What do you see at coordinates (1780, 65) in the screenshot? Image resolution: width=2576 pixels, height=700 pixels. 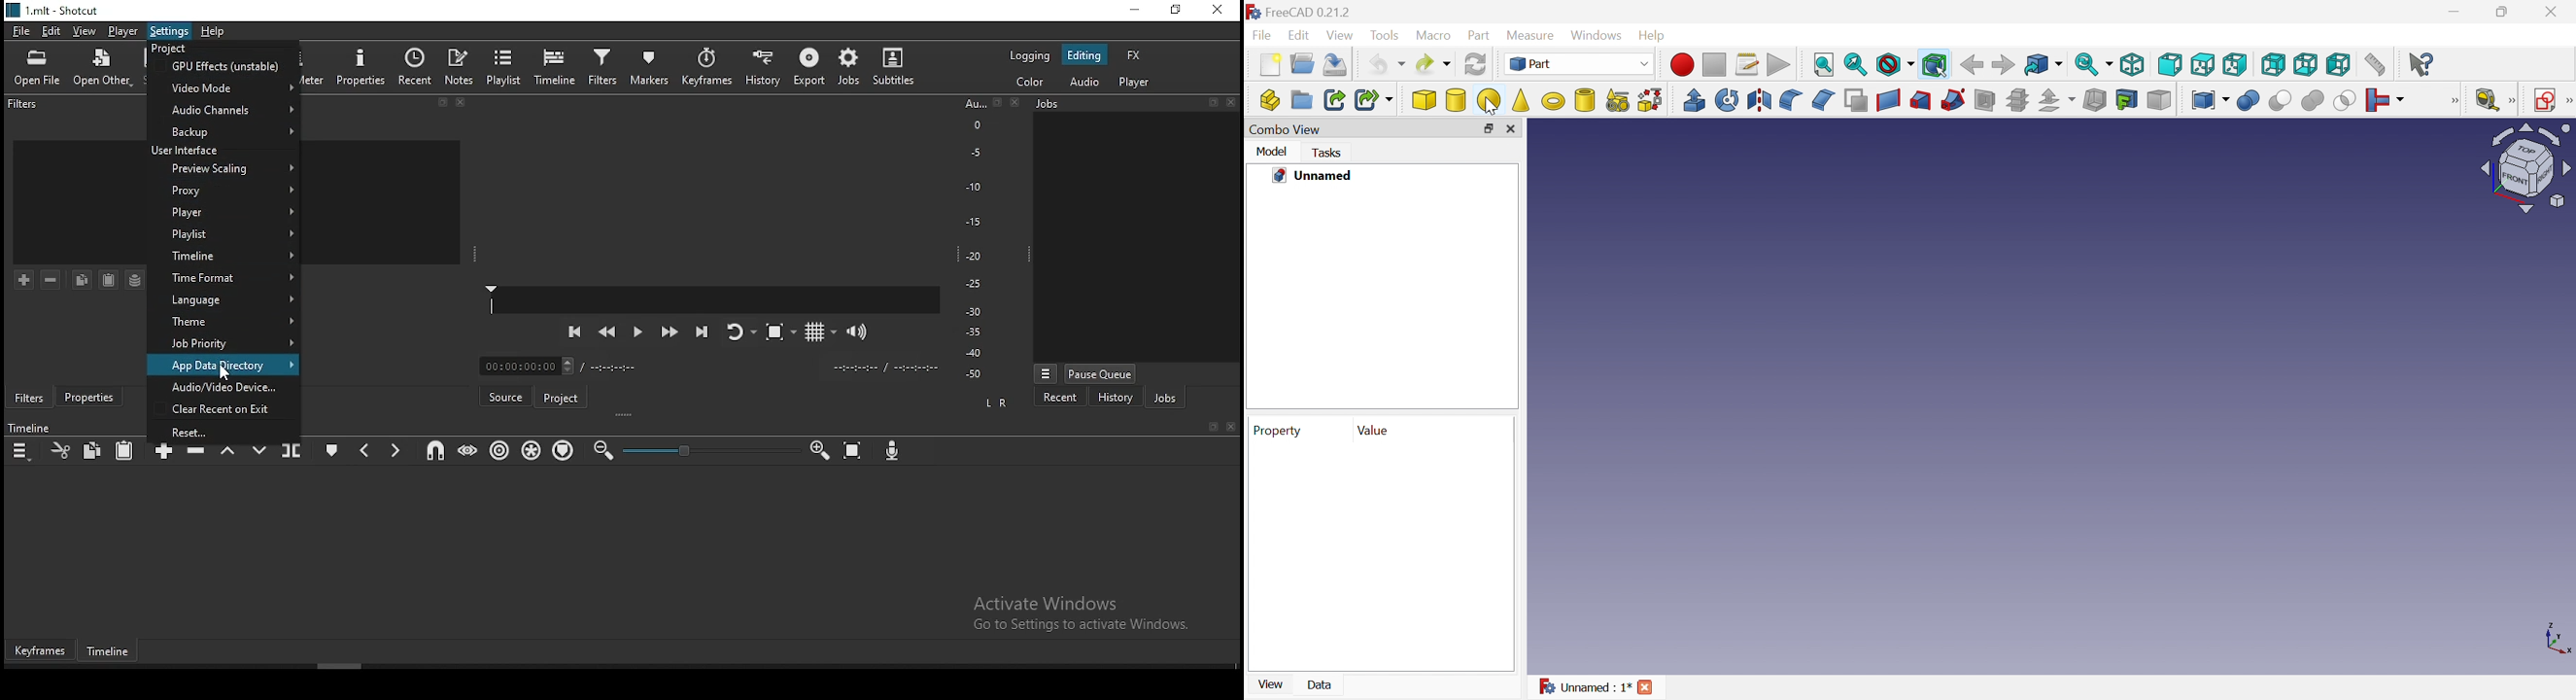 I see `Execute macro` at bounding box center [1780, 65].